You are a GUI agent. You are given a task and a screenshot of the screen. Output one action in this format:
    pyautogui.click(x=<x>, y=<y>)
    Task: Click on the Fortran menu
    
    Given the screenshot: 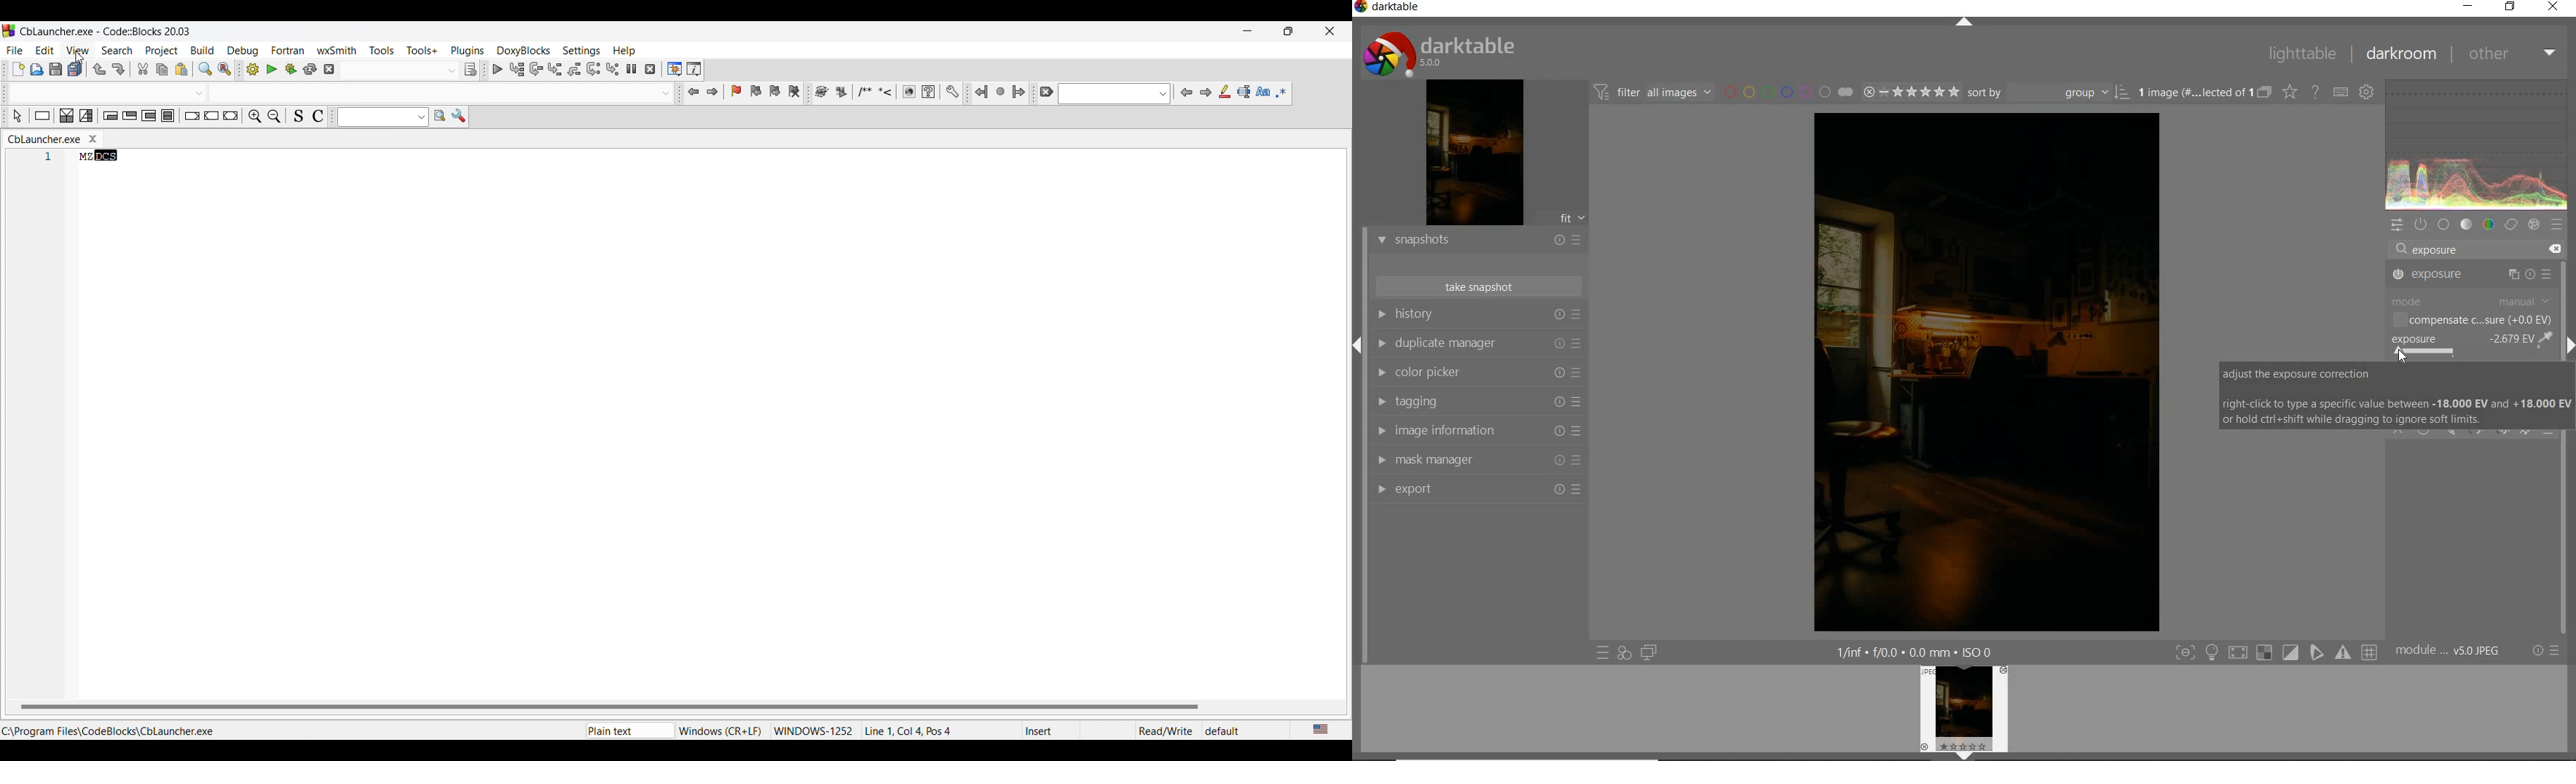 What is the action you would take?
    pyautogui.click(x=288, y=51)
    